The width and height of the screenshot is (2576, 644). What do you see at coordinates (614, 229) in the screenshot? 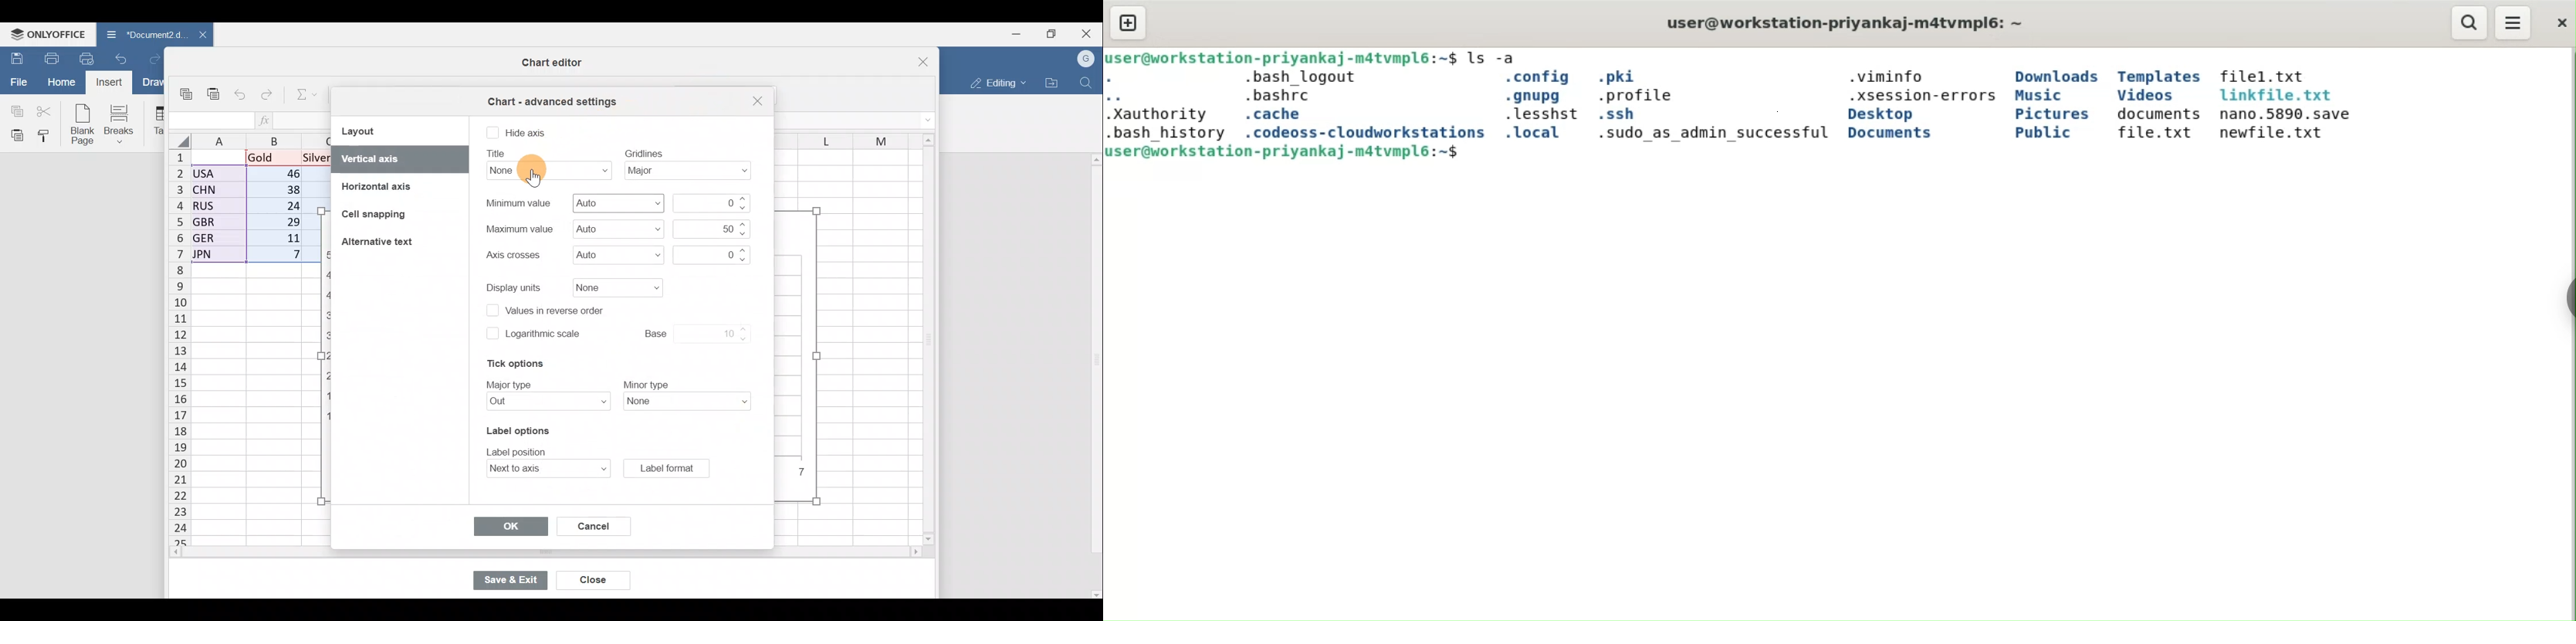
I see `Maximum value` at bounding box center [614, 229].